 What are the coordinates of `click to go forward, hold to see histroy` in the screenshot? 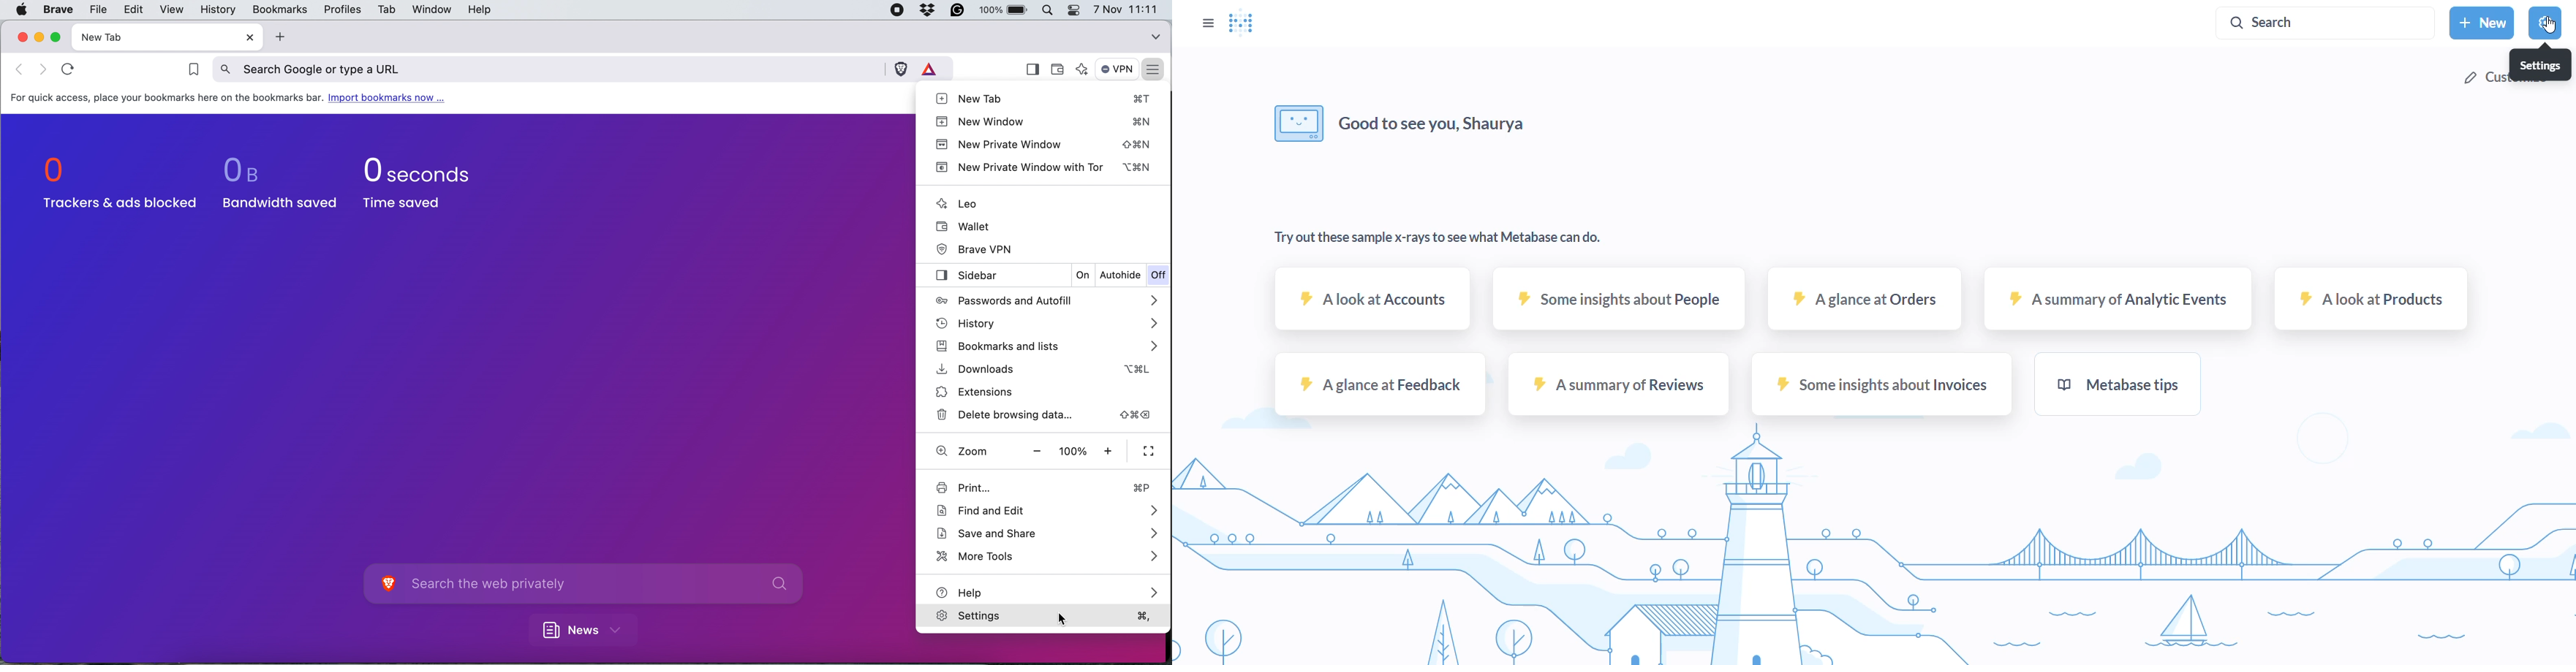 It's located at (21, 68).